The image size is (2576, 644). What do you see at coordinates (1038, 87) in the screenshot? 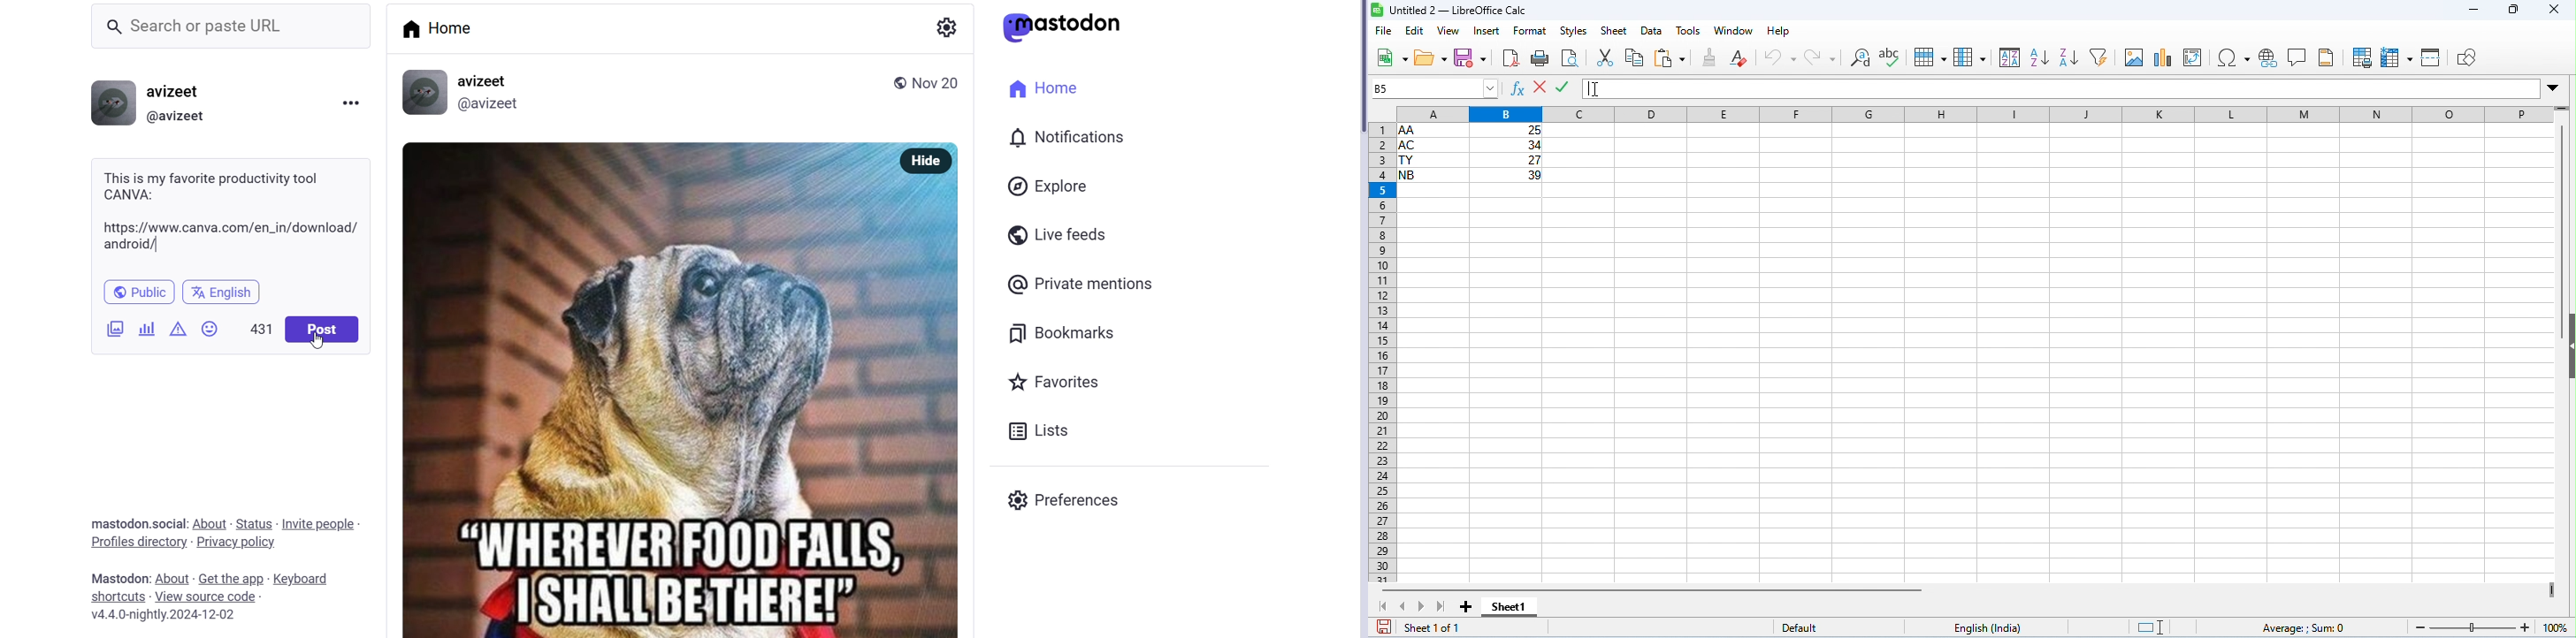
I see `home` at bounding box center [1038, 87].